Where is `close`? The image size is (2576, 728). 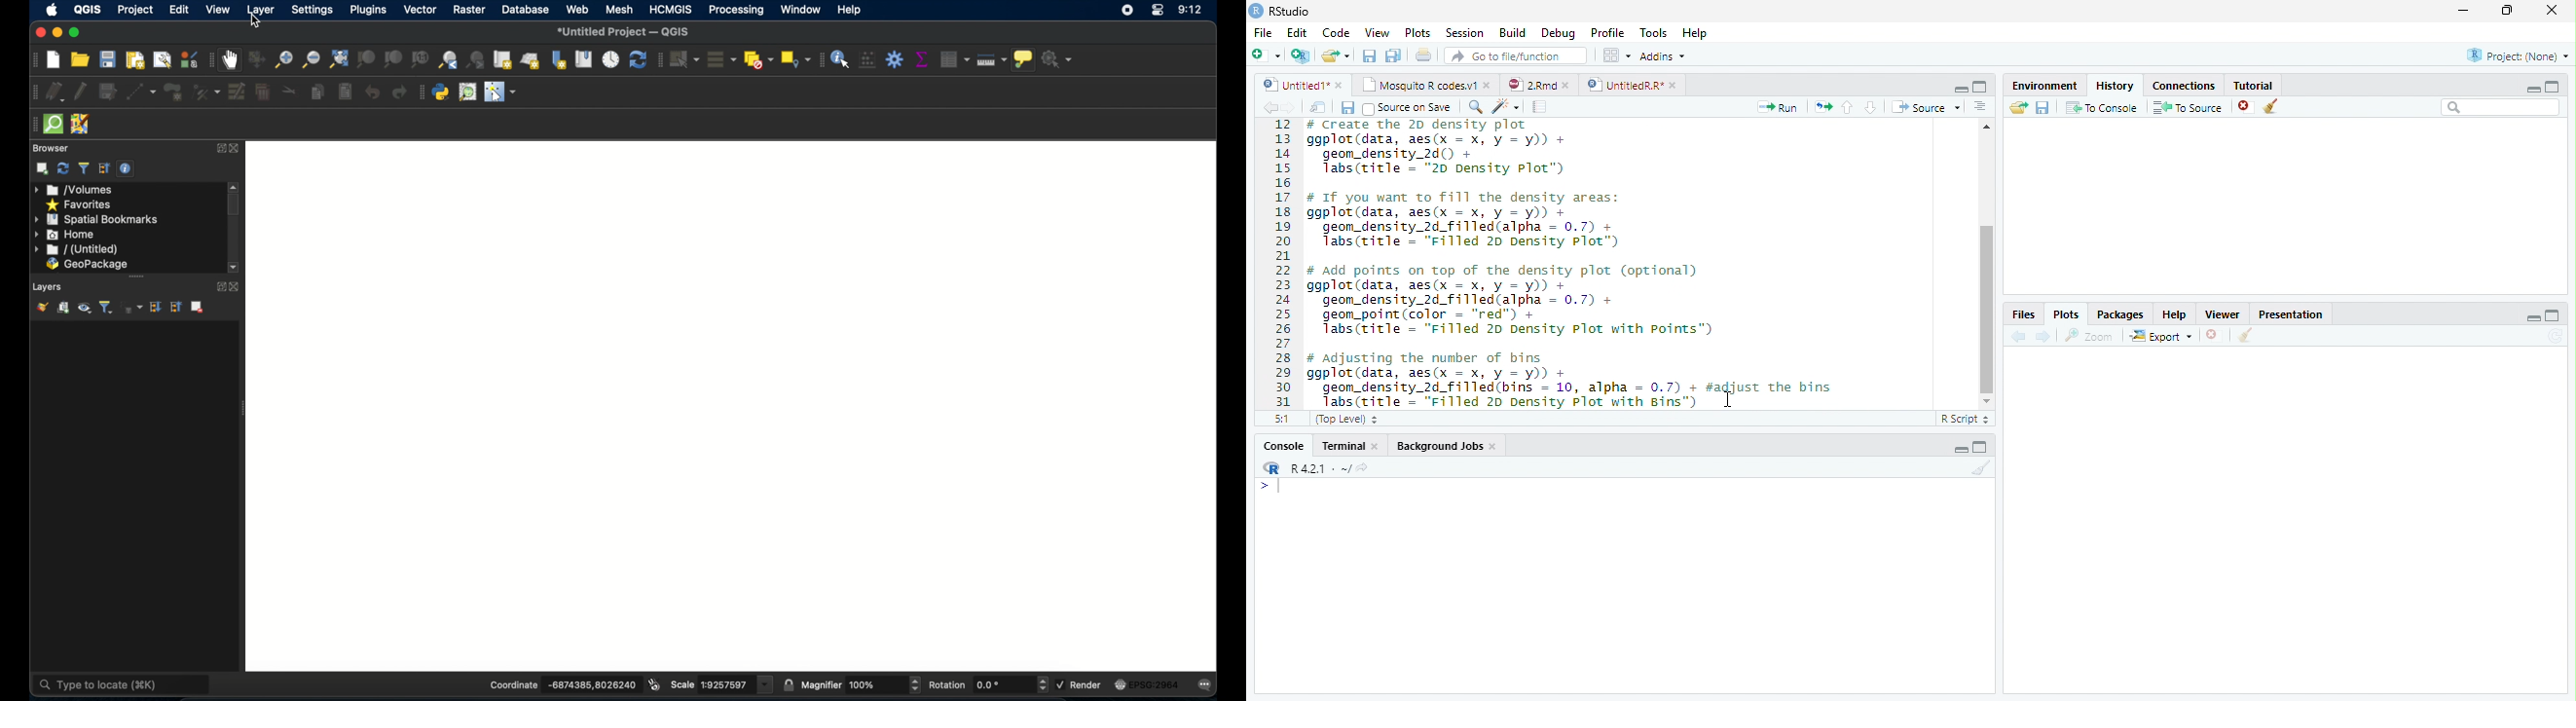 close is located at coordinates (236, 149).